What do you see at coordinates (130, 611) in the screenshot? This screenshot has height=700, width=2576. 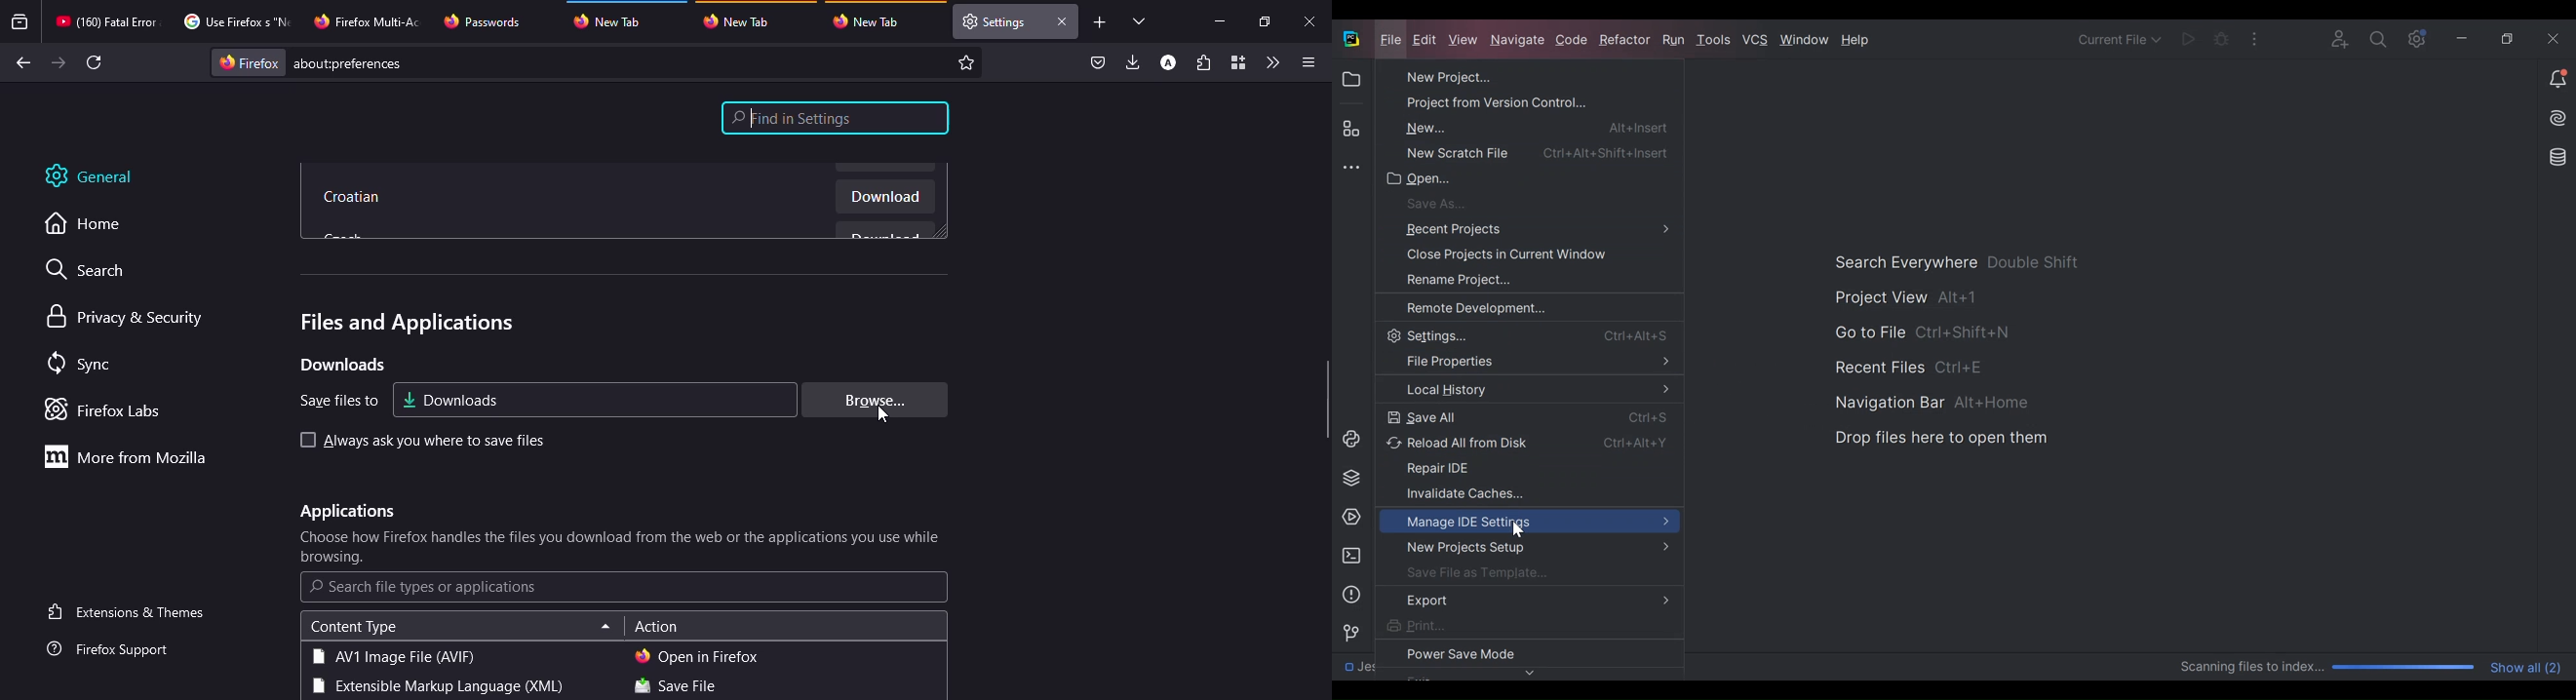 I see `themes` at bounding box center [130, 611].